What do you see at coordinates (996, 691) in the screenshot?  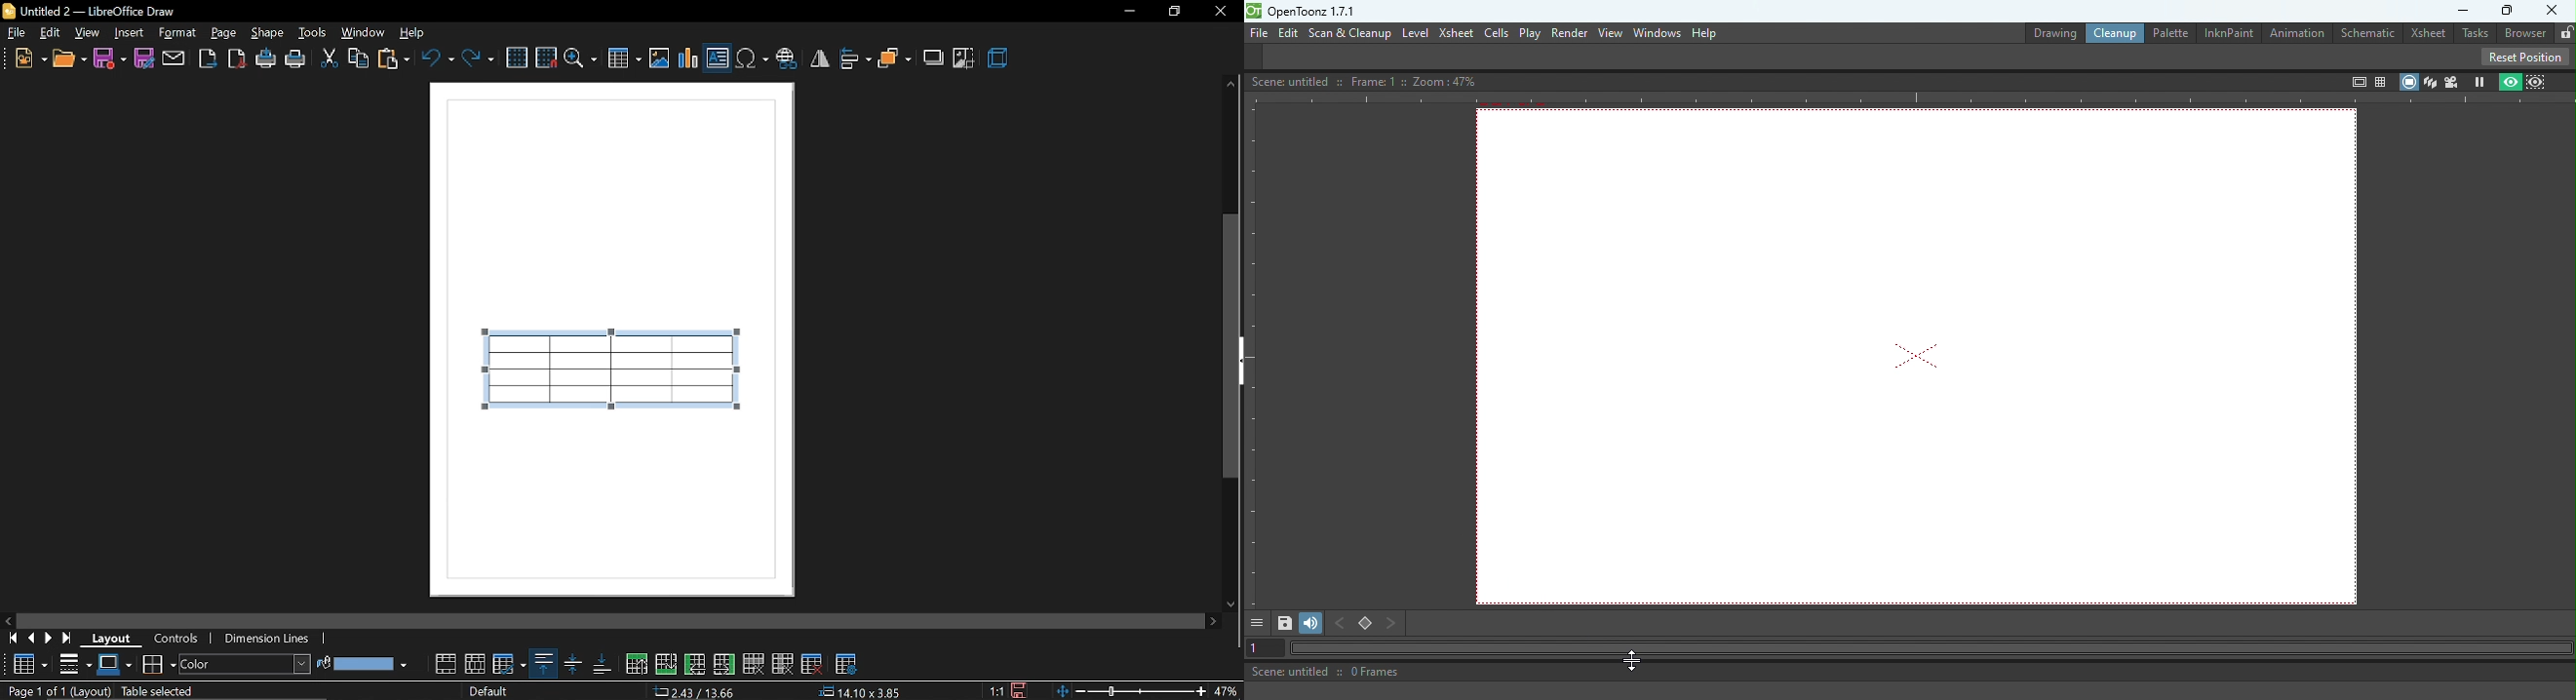 I see `1:1` at bounding box center [996, 691].